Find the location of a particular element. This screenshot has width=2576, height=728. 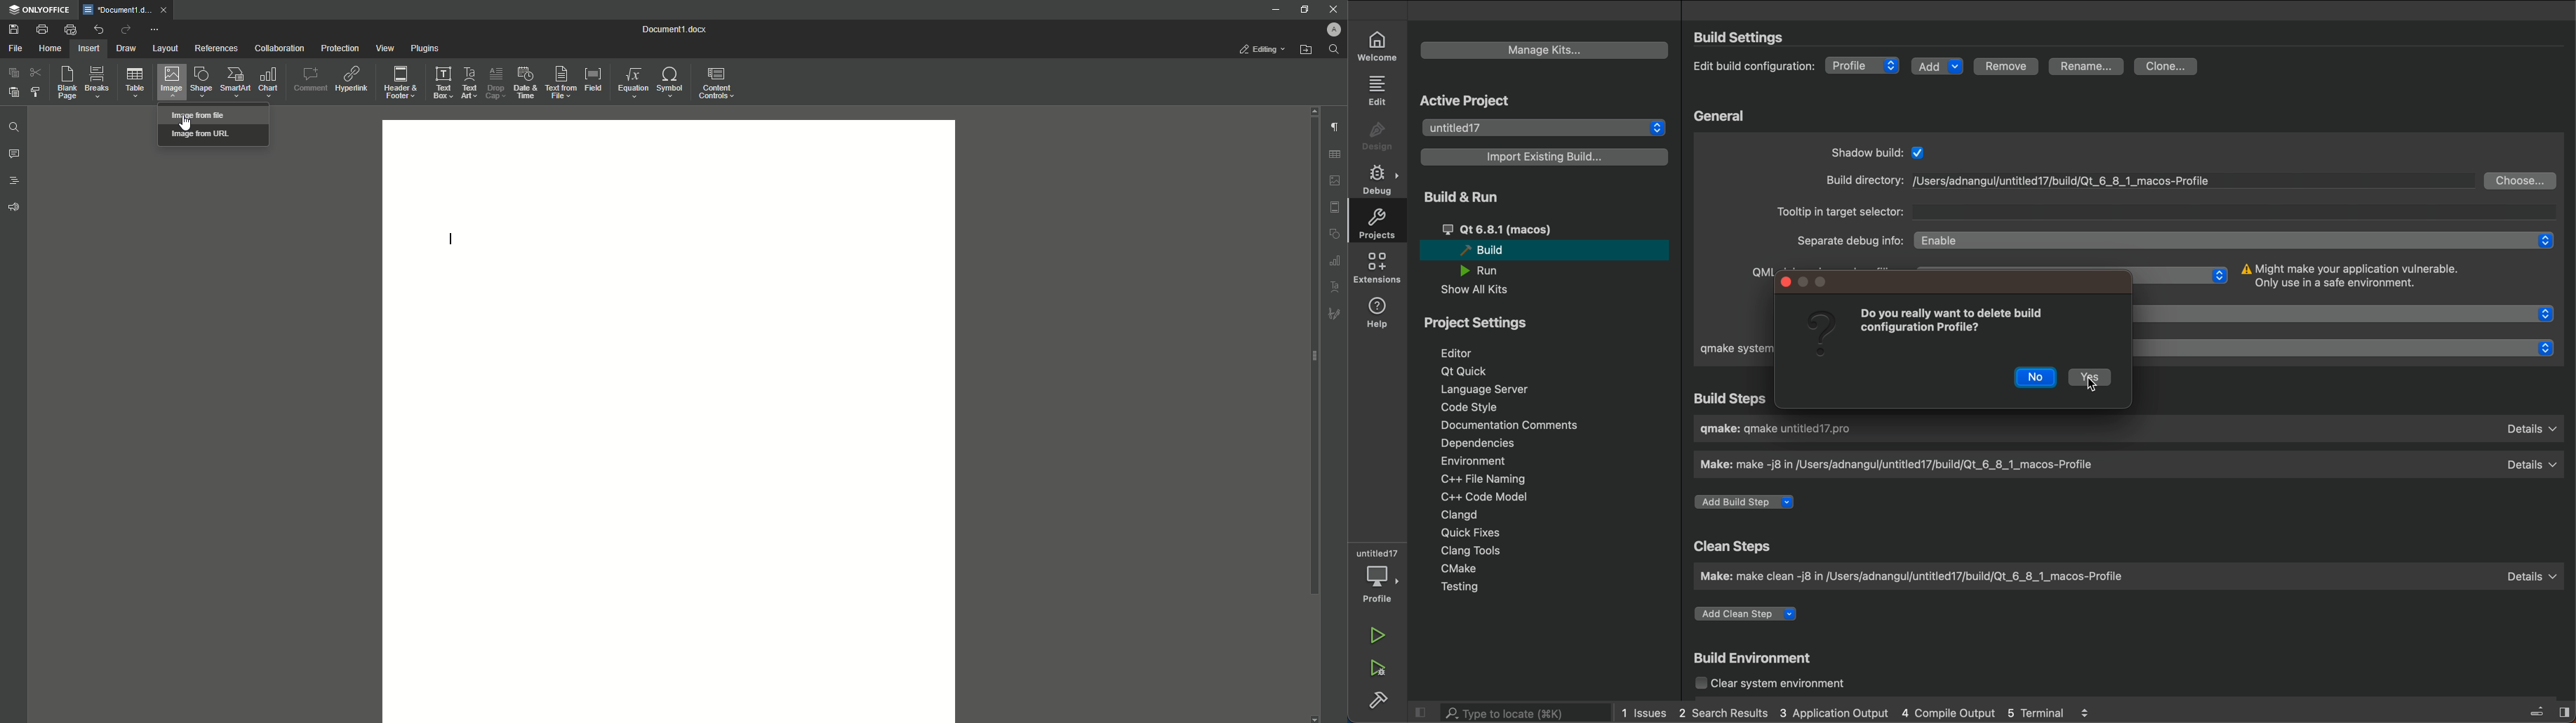

documentation comments is located at coordinates (1512, 425).